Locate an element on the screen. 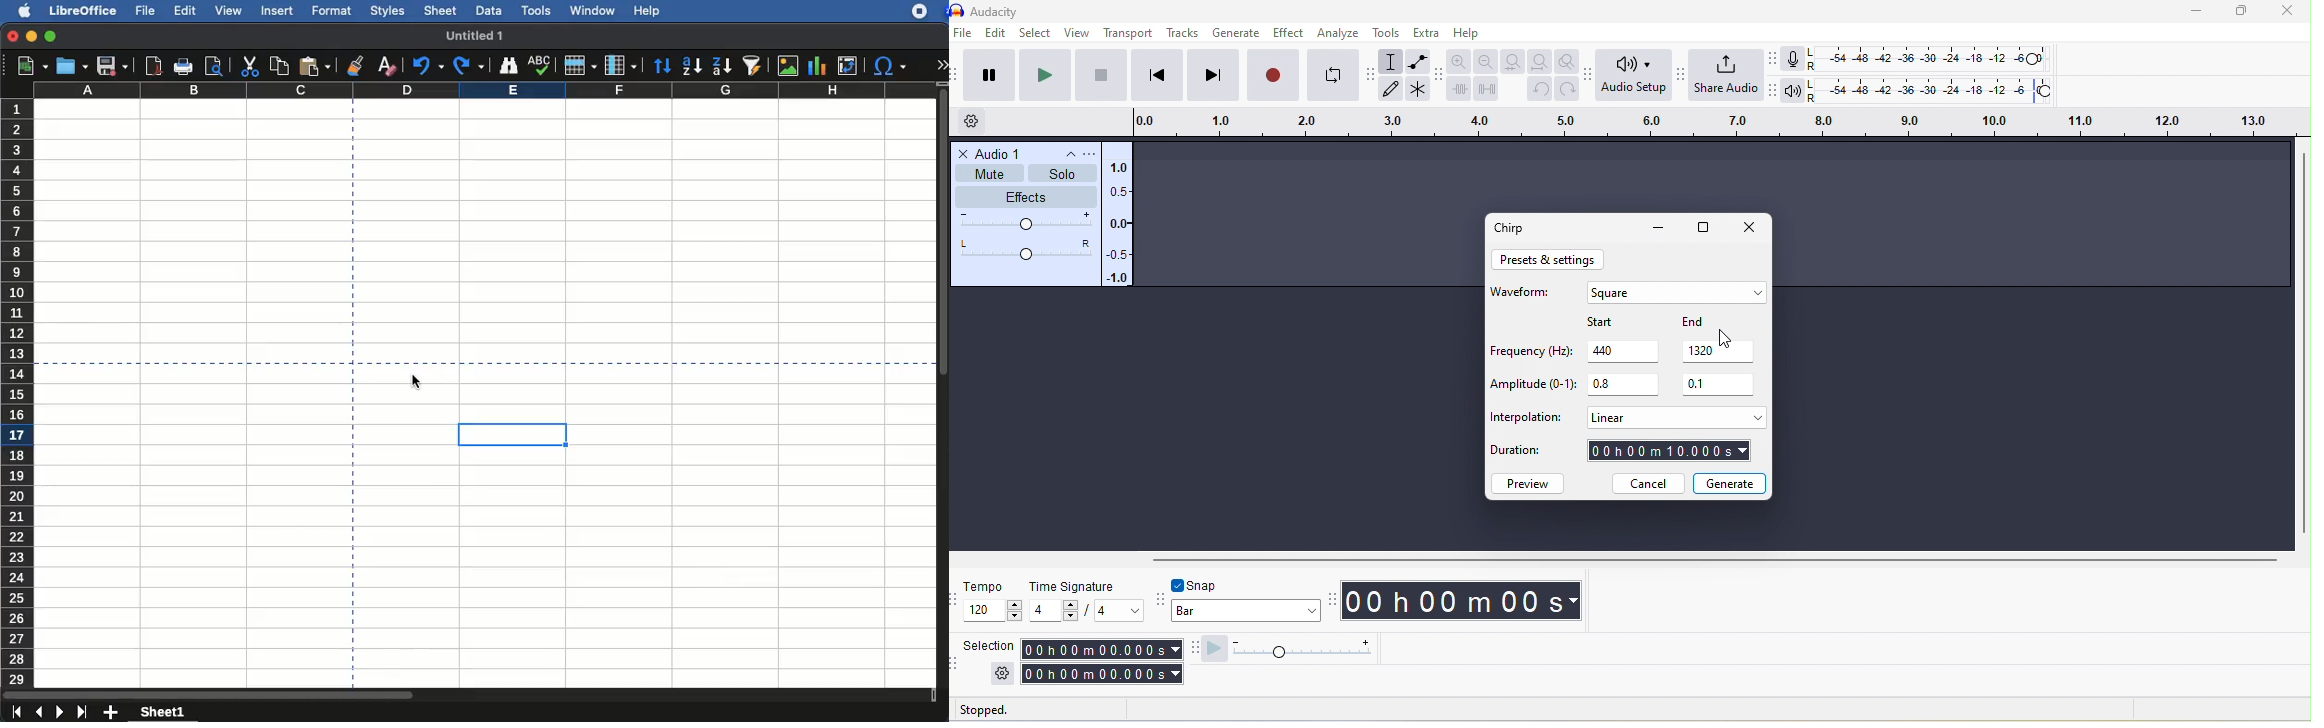 The height and width of the screenshot is (728, 2324). row is located at coordinates (580, 65).